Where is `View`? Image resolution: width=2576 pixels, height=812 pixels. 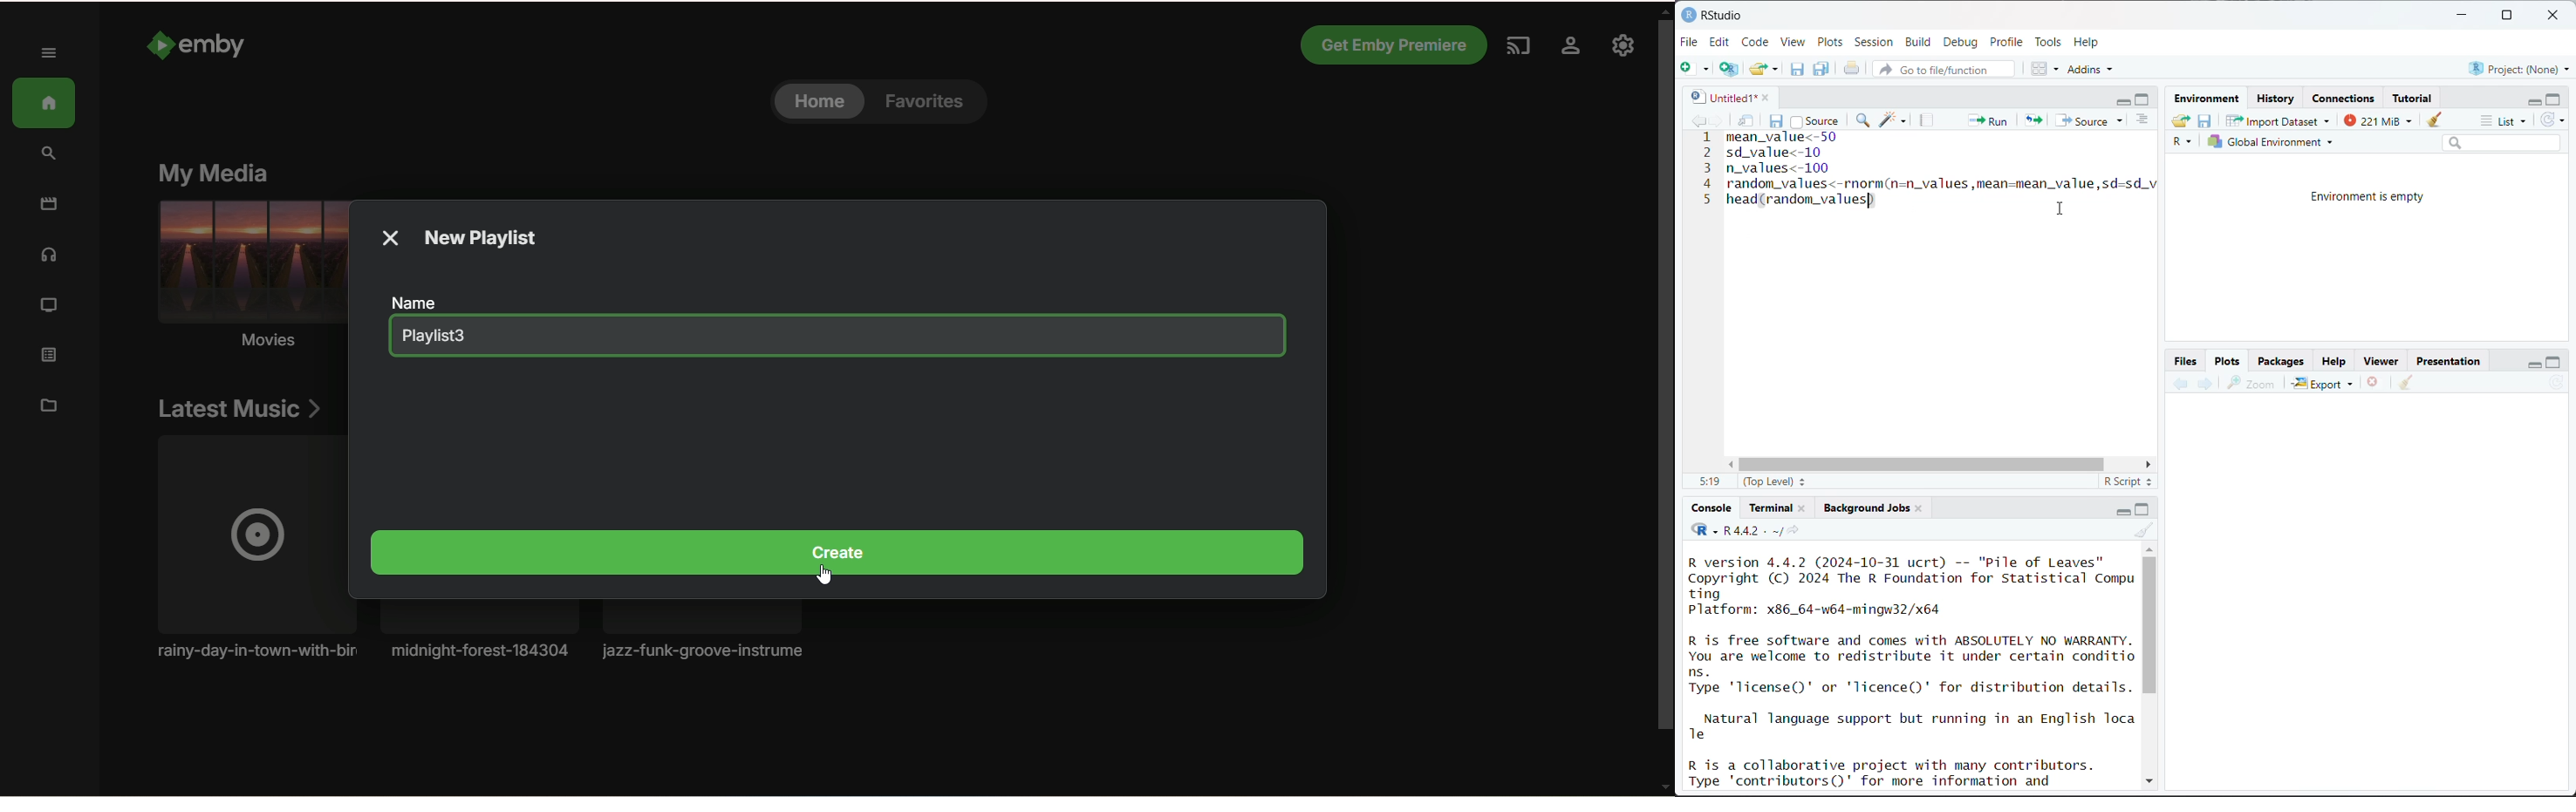 View is located at coordinates (1793, 43).